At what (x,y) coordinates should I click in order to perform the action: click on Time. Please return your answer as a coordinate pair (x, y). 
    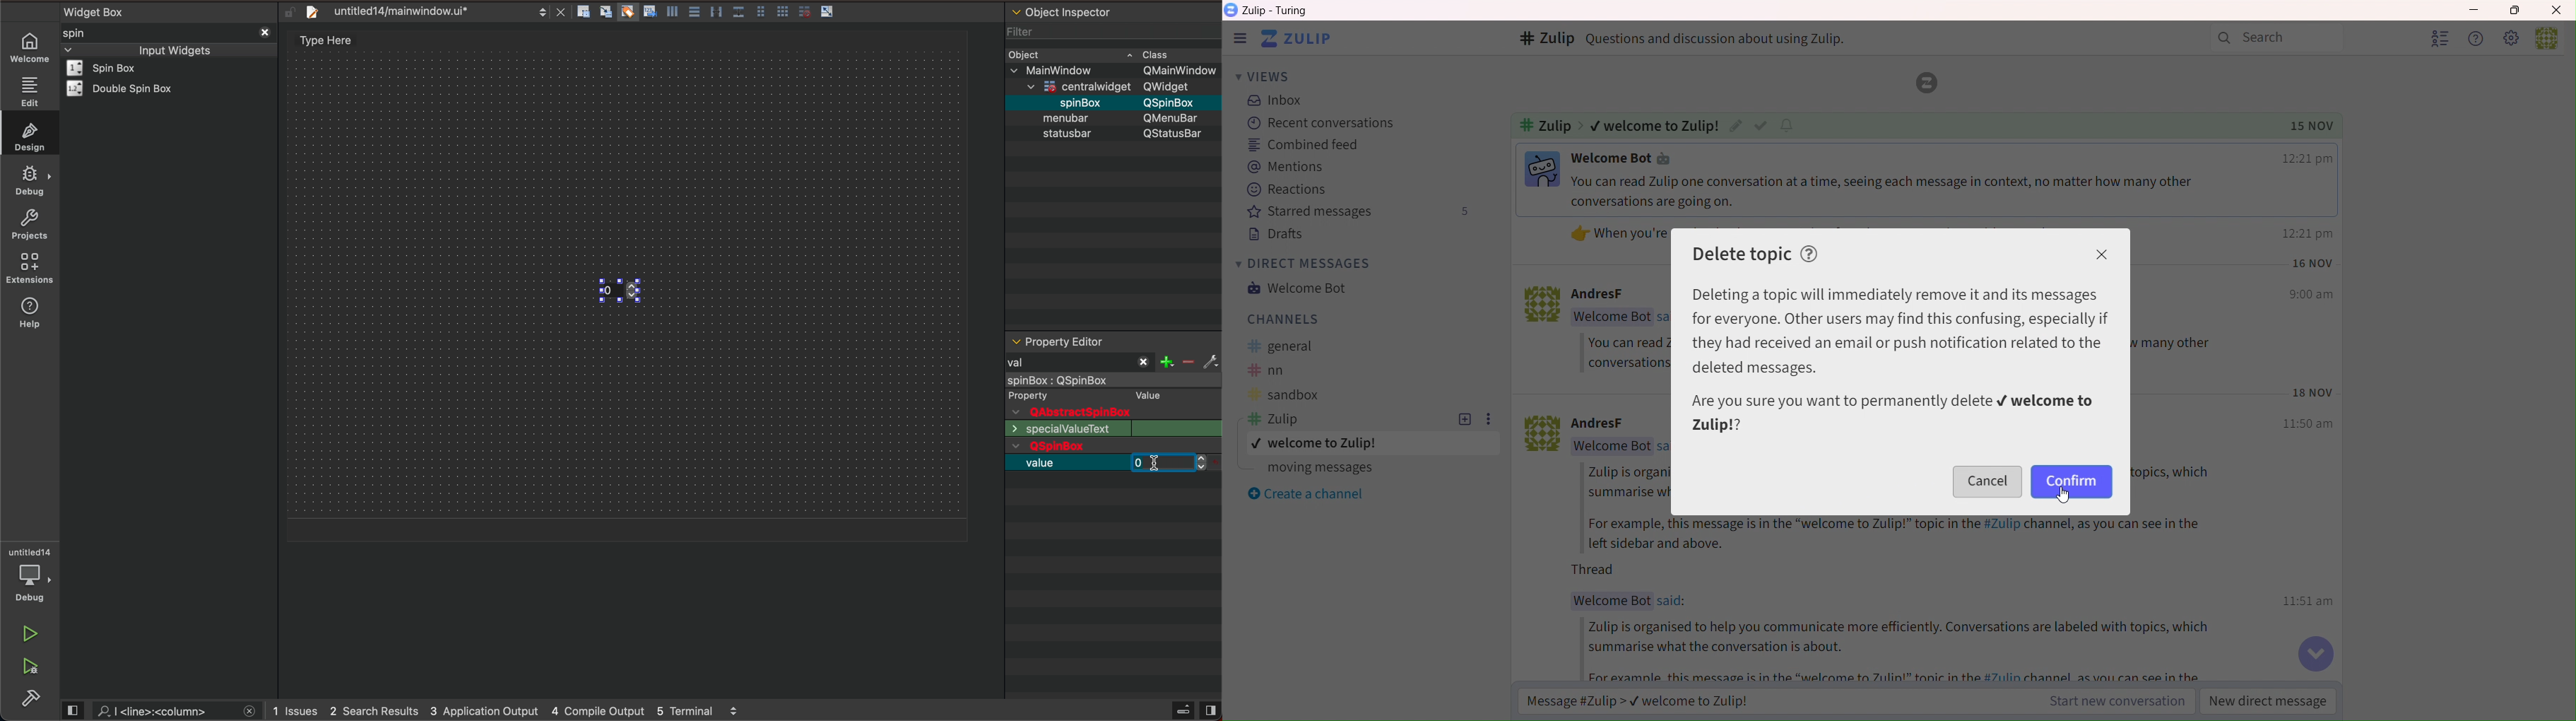
    Looking at the image, I should click on (2307, 158).